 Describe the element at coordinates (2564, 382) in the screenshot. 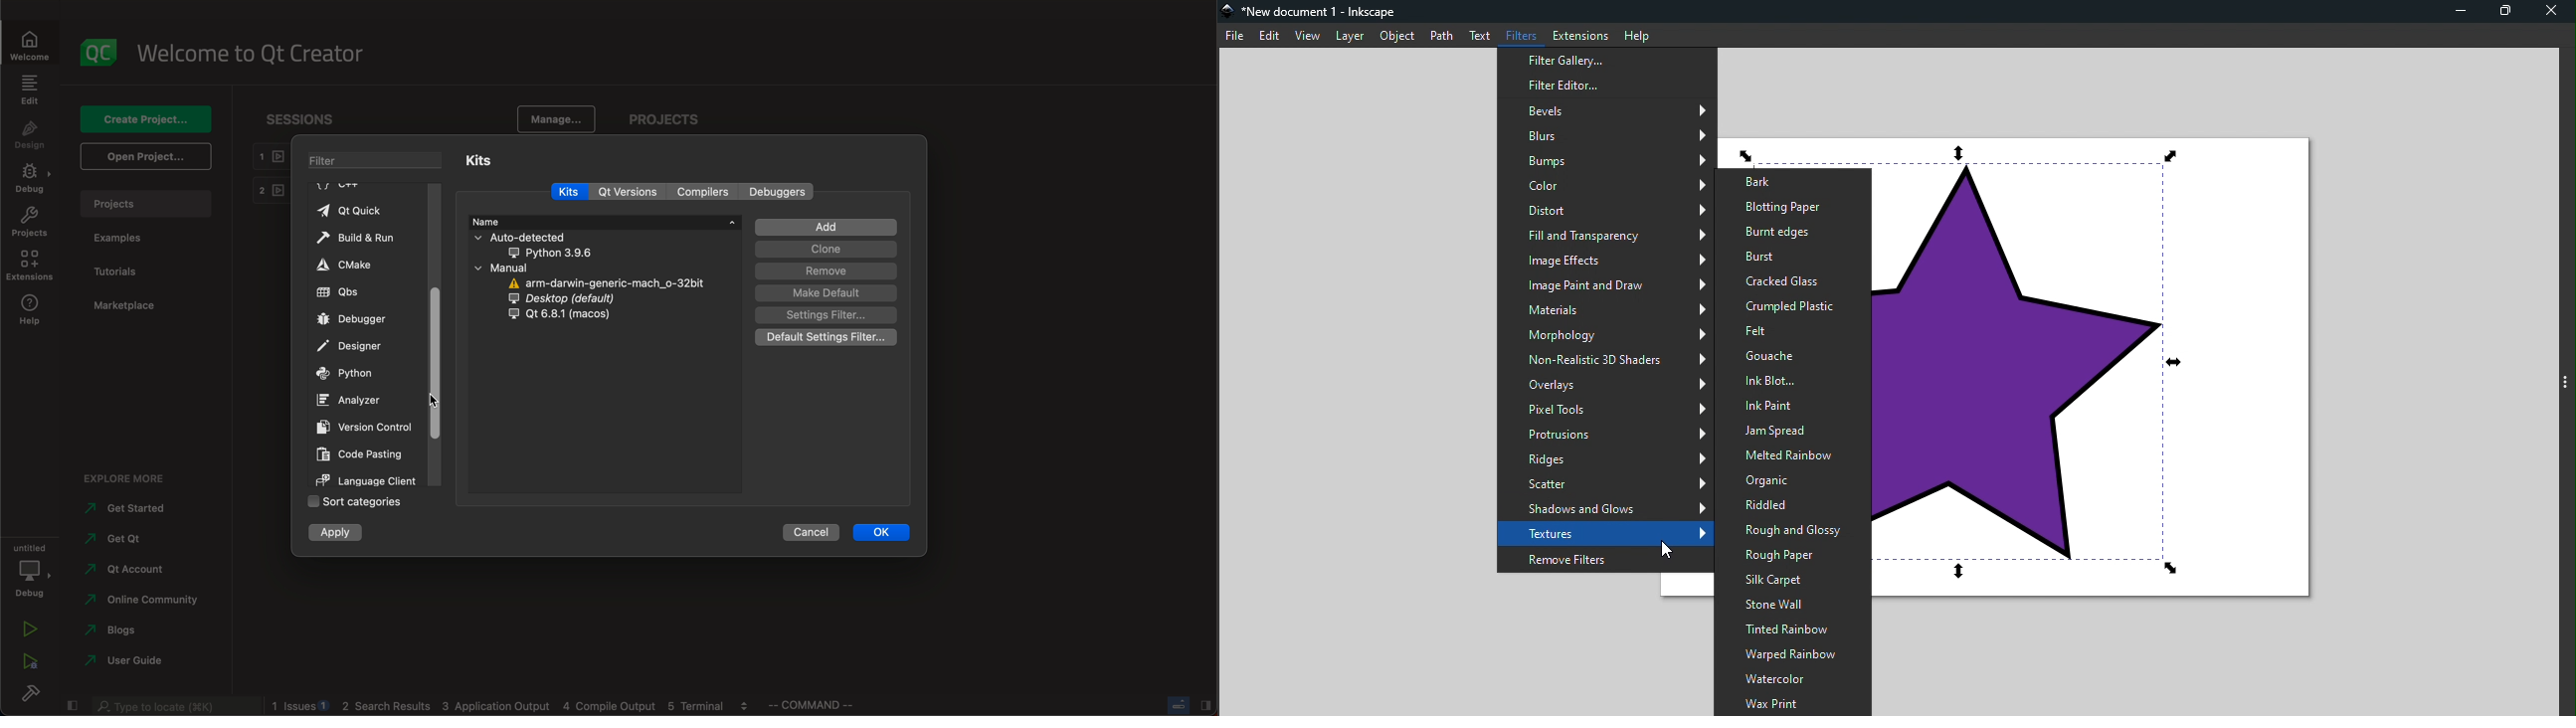

I see `toggle command panel` at that location.